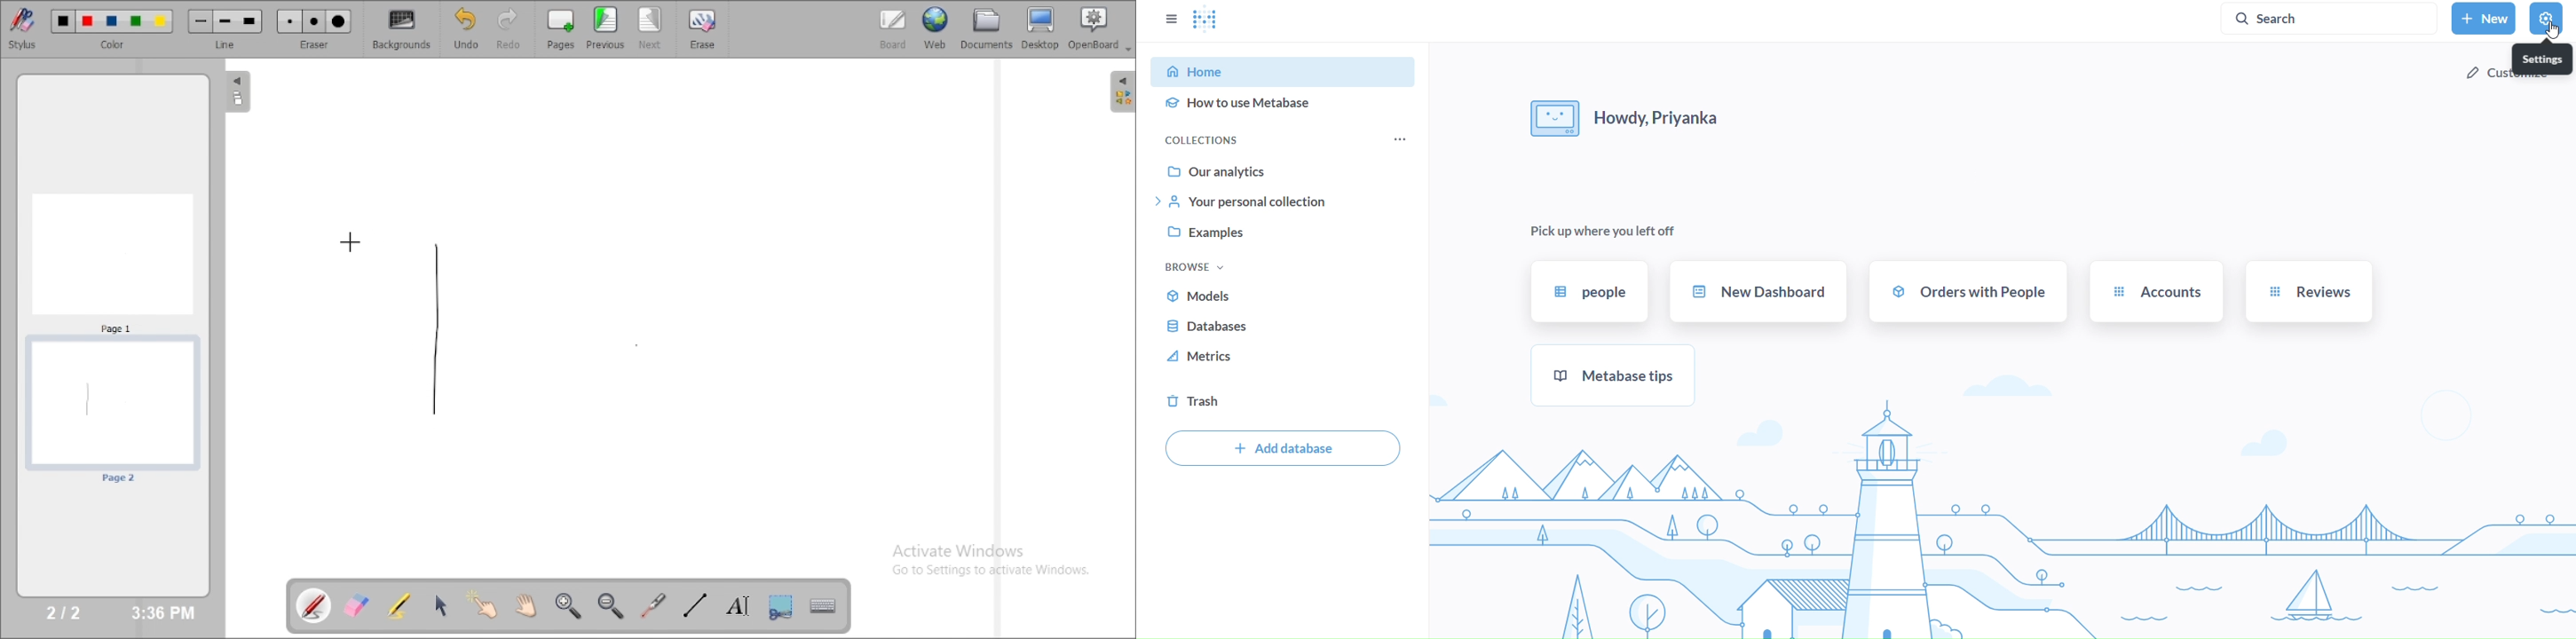 This screenshot has width=2576, height=644. Describe the element at coordinates (1288, 234) in the screenshot. I see `example` at that location.